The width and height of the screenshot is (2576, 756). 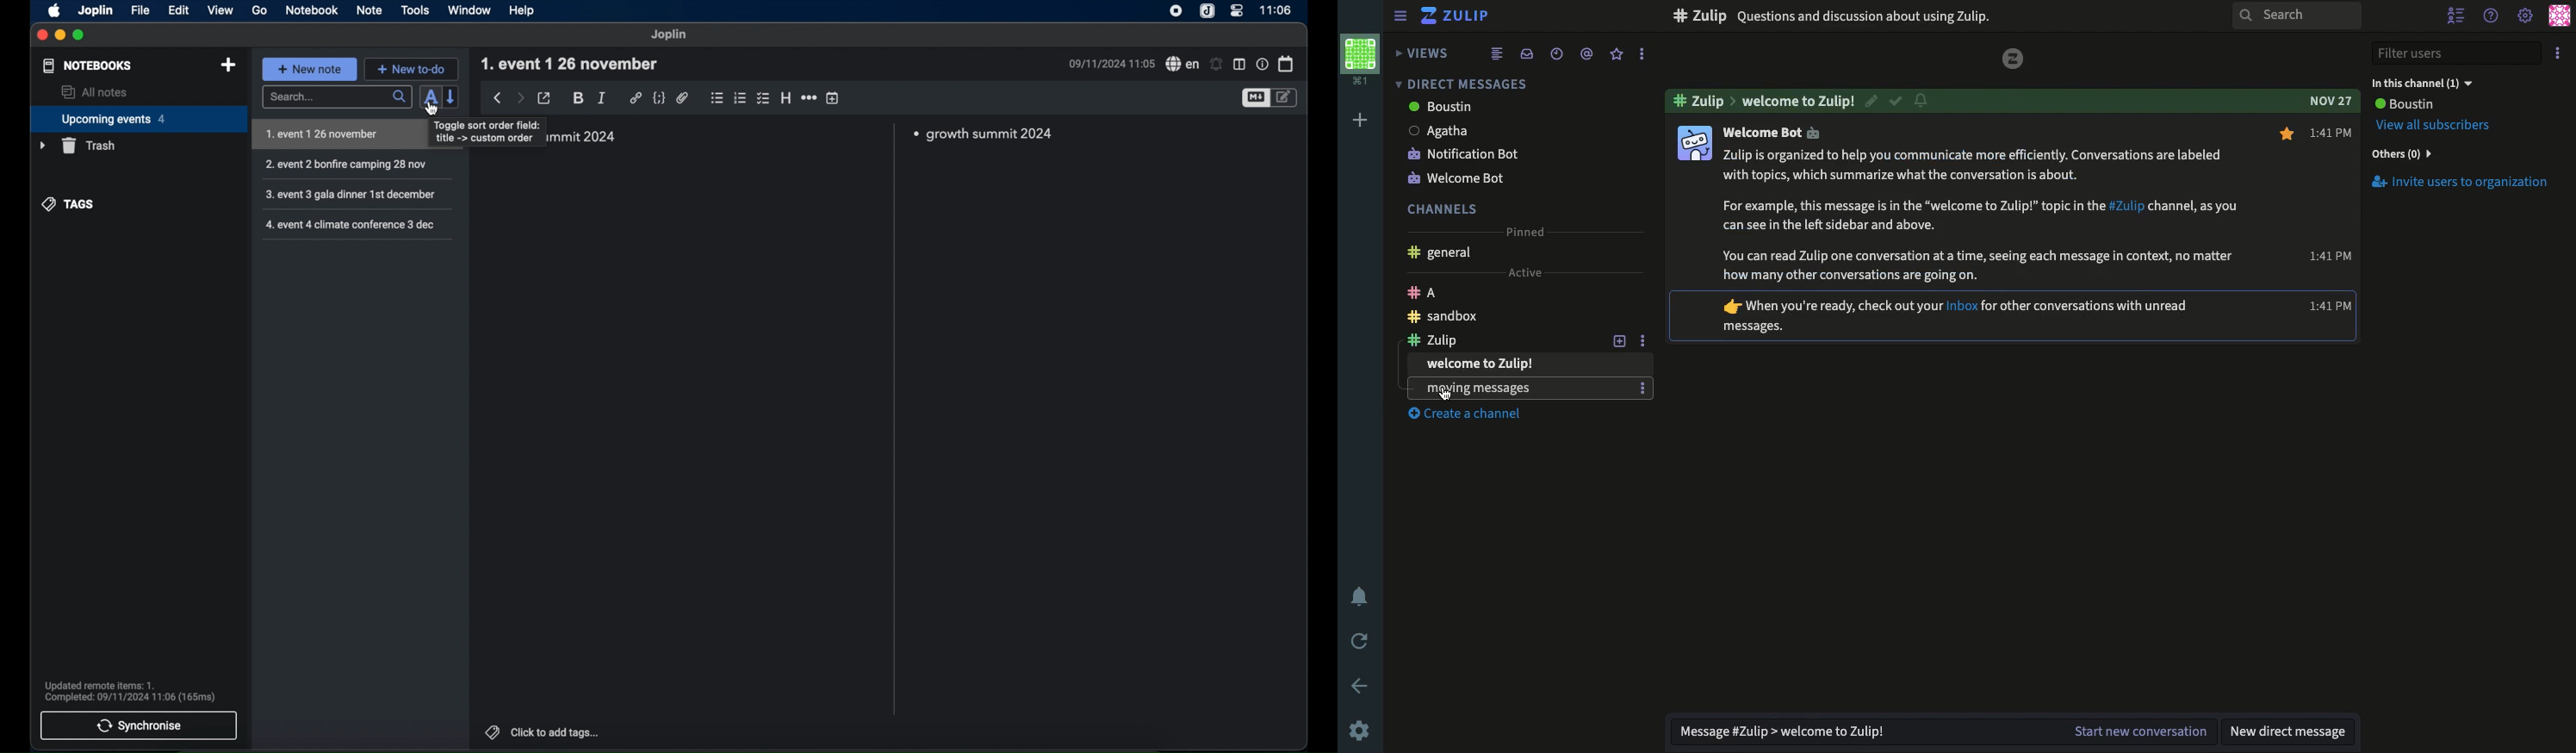 What do you see at coordinates (660, 98) in the screenshot?
I see `code` at bounding box center [660, 98].